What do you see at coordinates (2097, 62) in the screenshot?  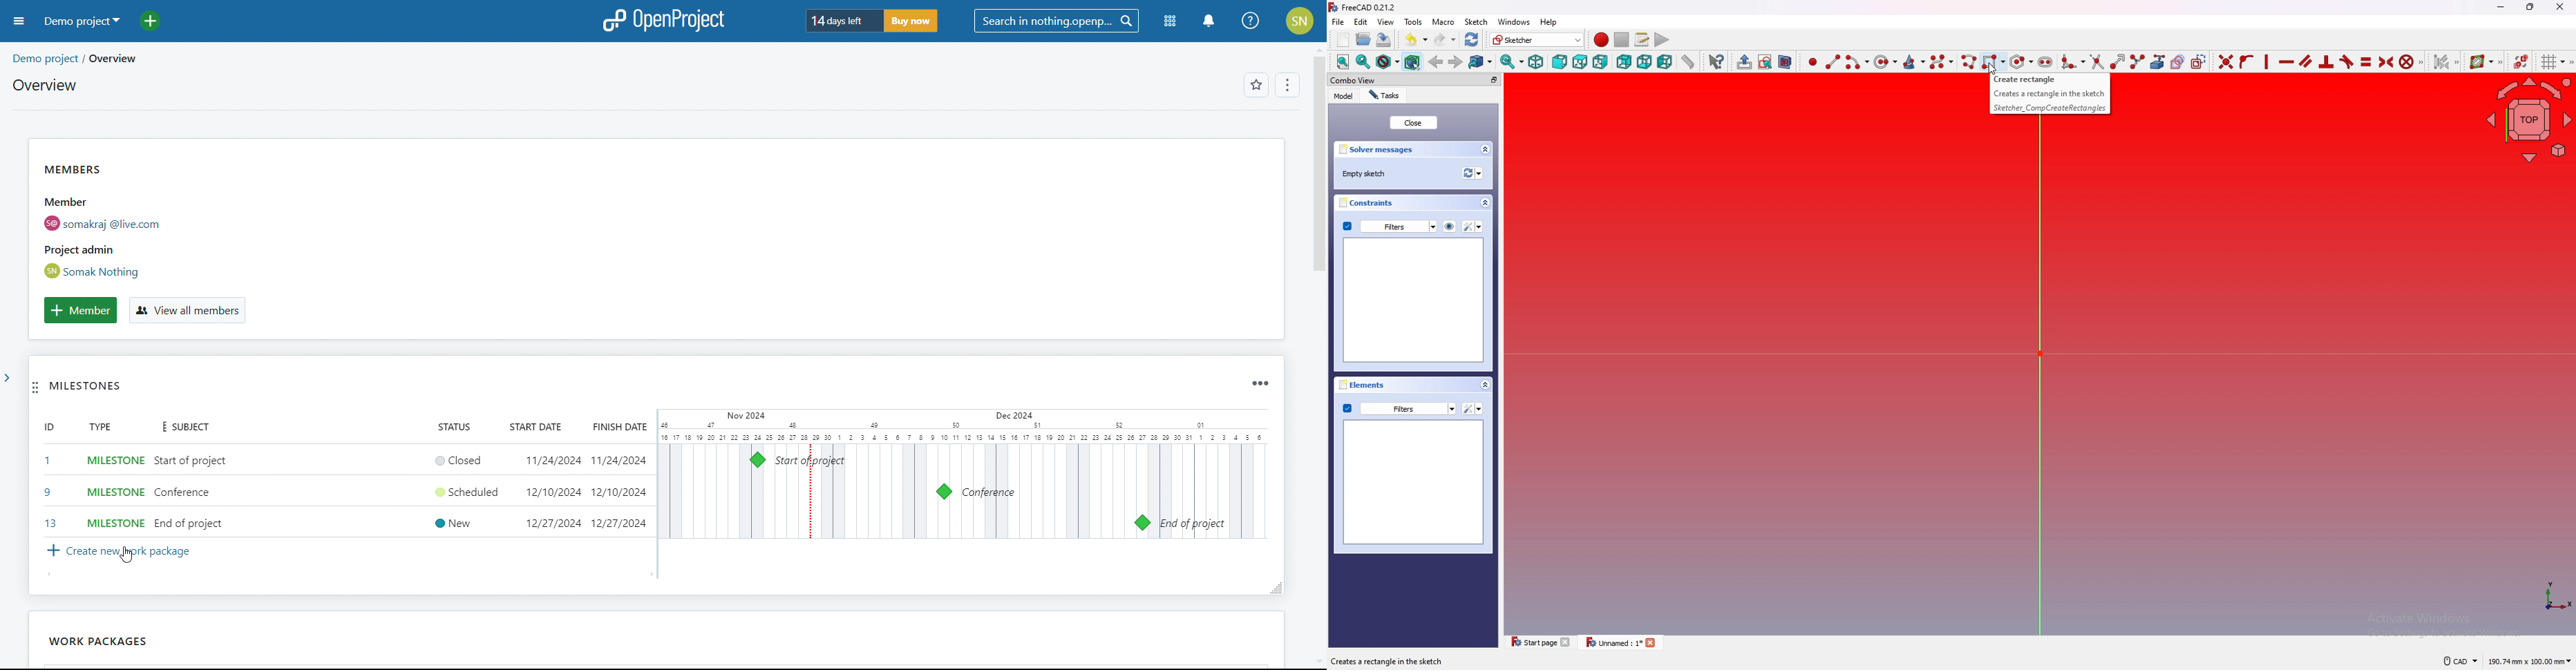 I see `trim edge` at bounding box center [2097, 62].